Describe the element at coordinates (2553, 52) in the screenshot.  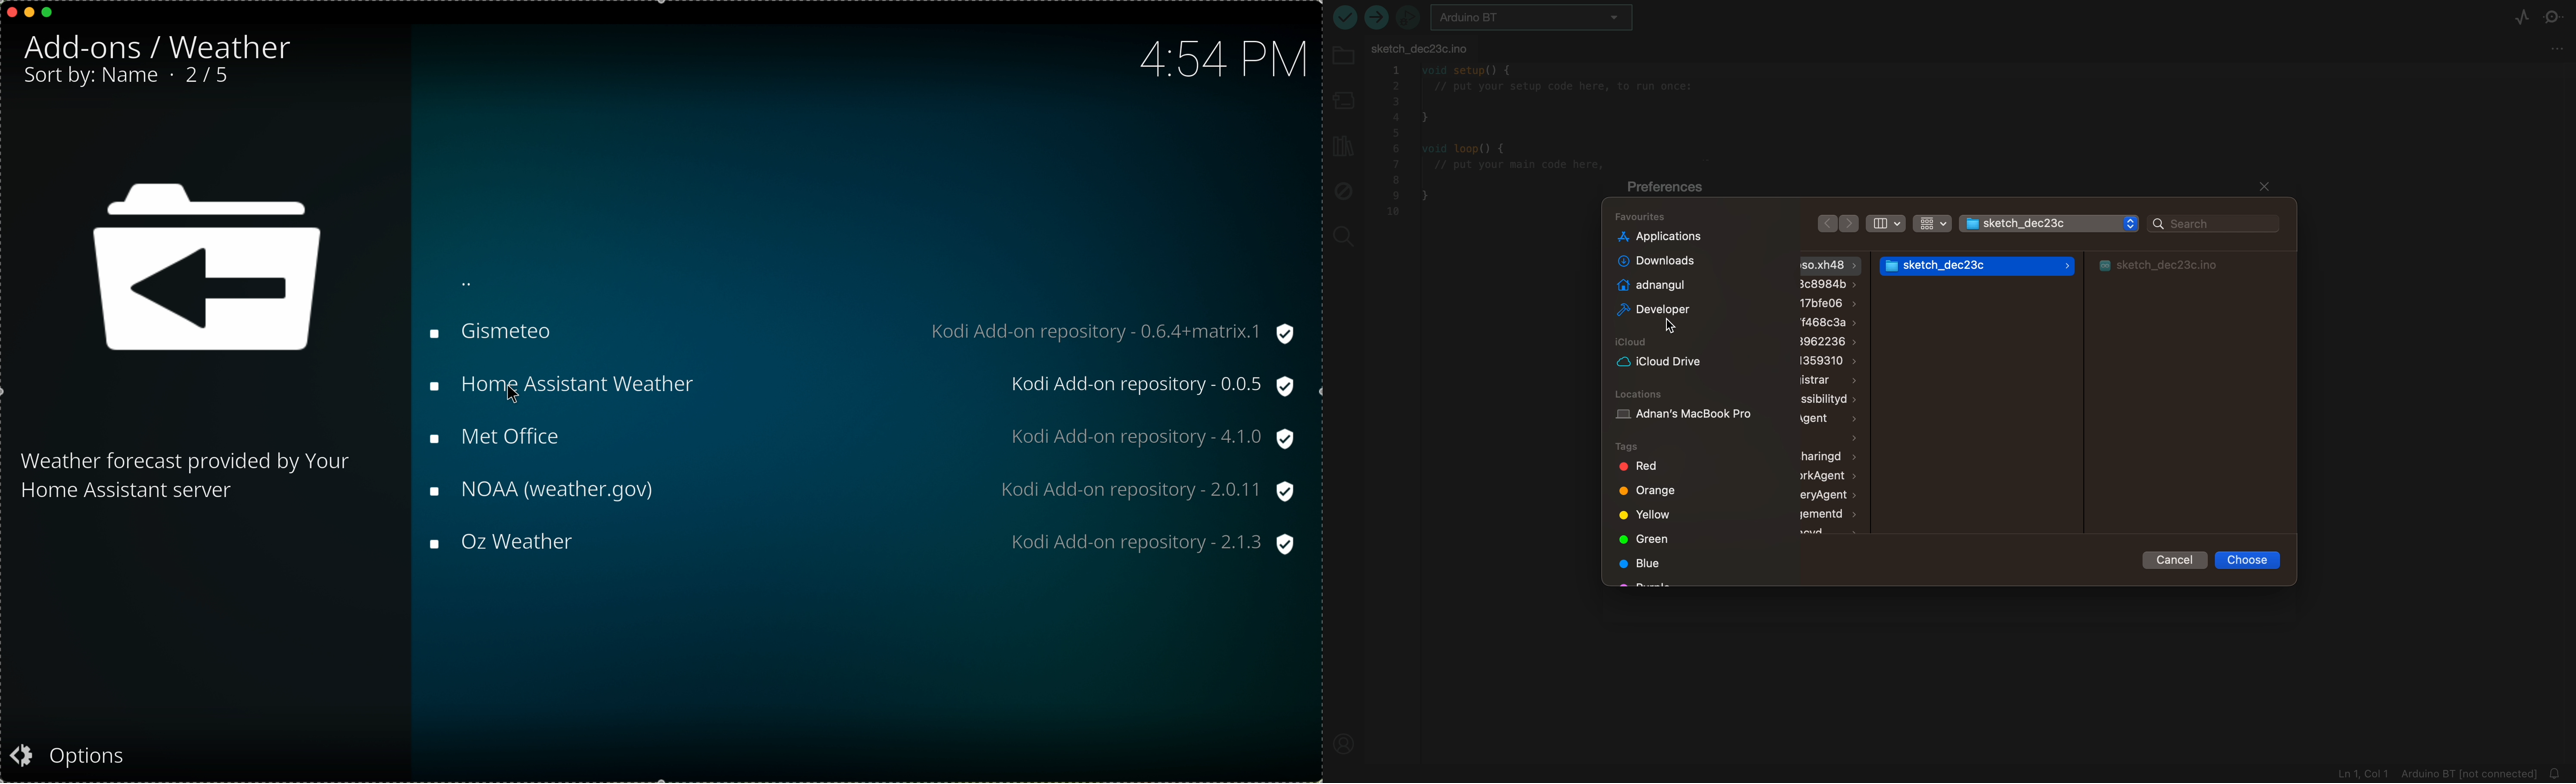
I see `tab settings` at that location.